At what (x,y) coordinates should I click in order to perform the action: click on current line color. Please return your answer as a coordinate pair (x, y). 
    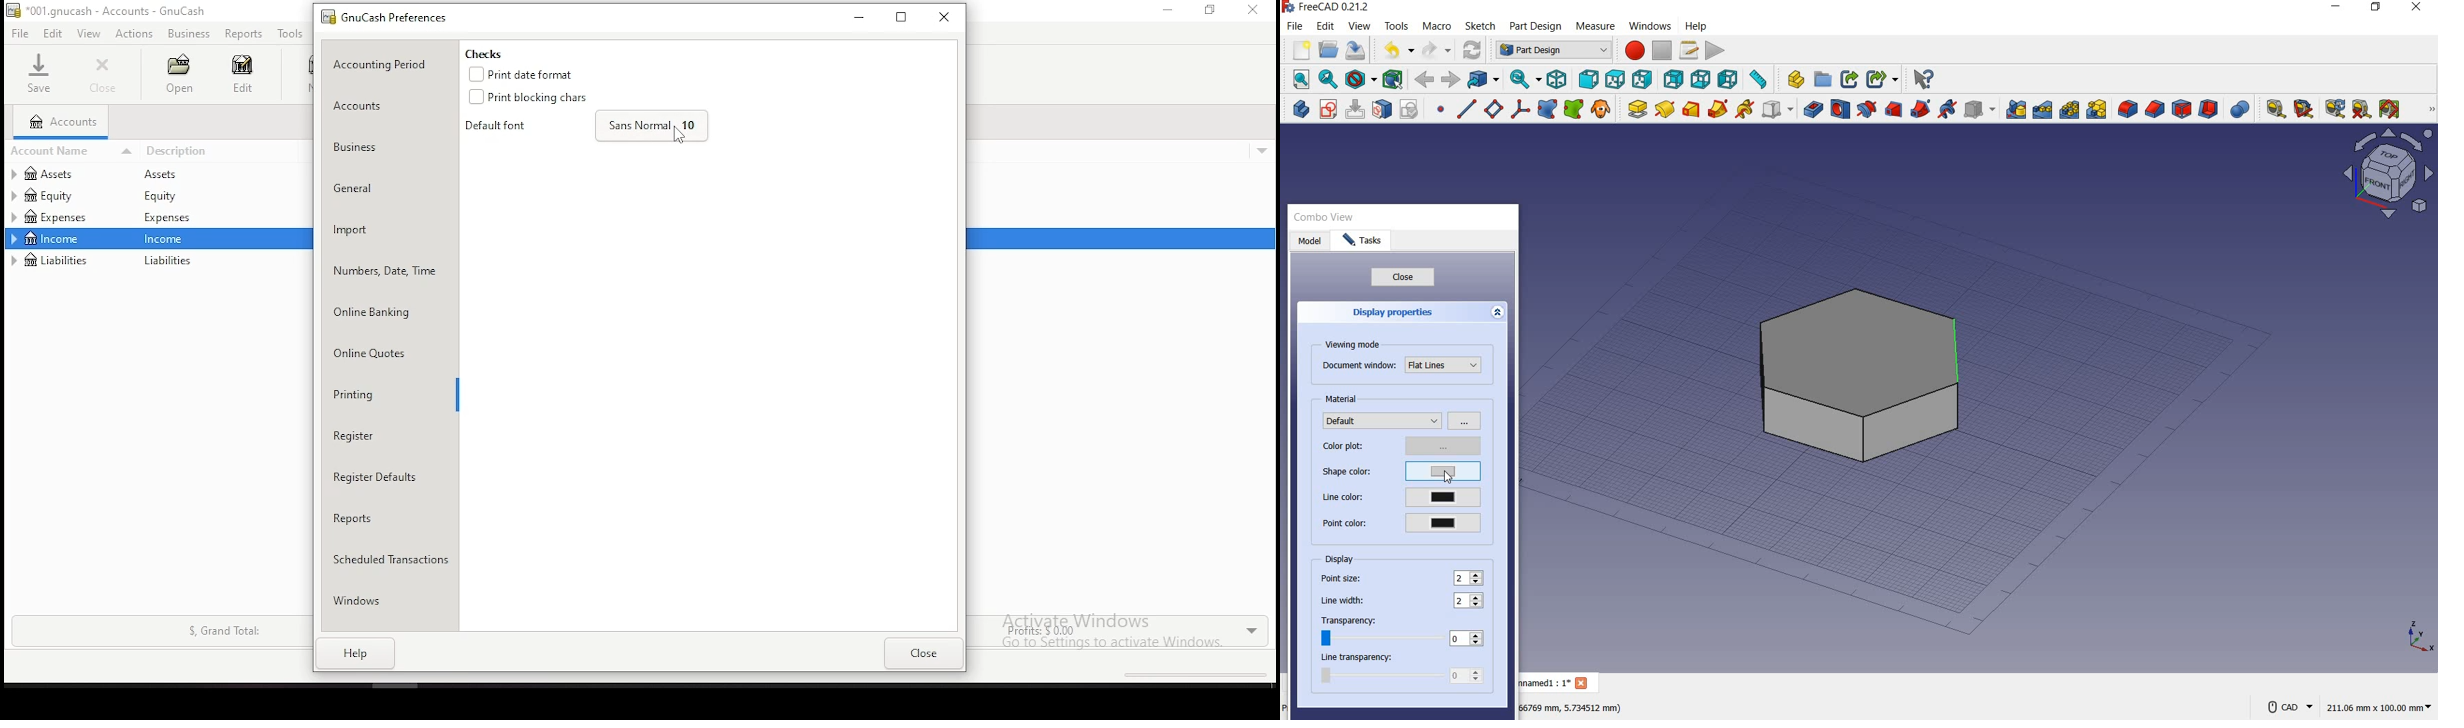
    Looking at the image, I should click on (1443, 498).